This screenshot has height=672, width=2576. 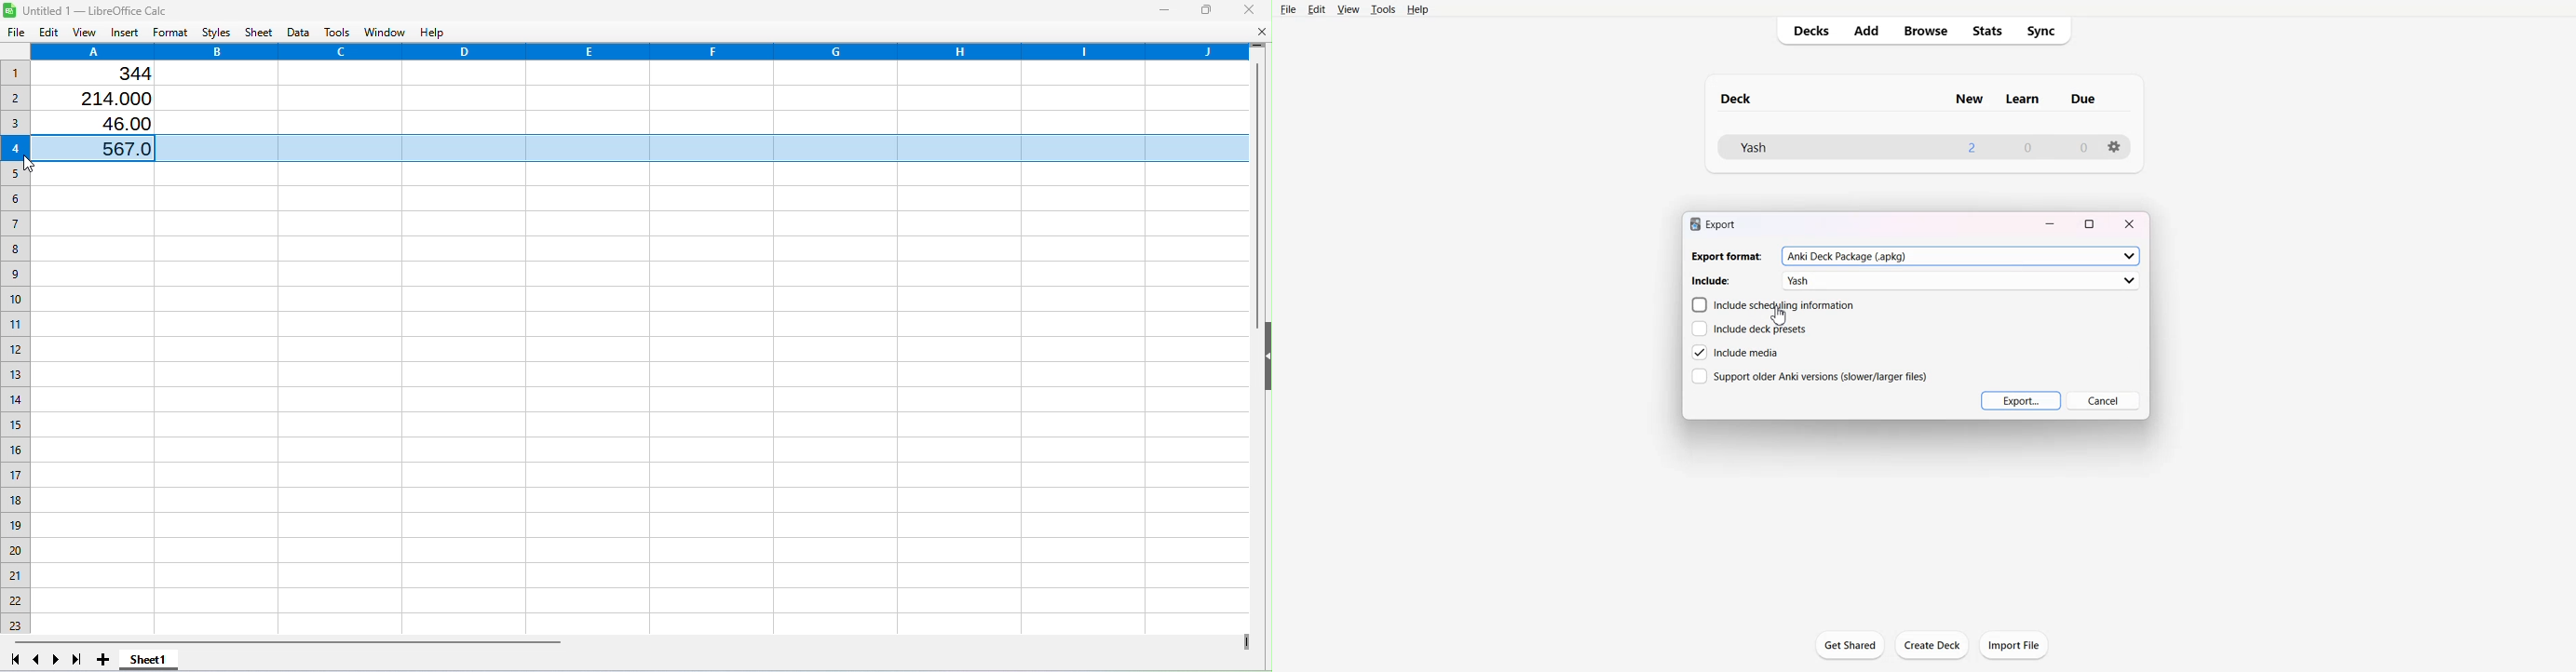 What do you see at coordinates (2029, 148) in the screenshot?
I see `0` at bounding box center [2029, 148].